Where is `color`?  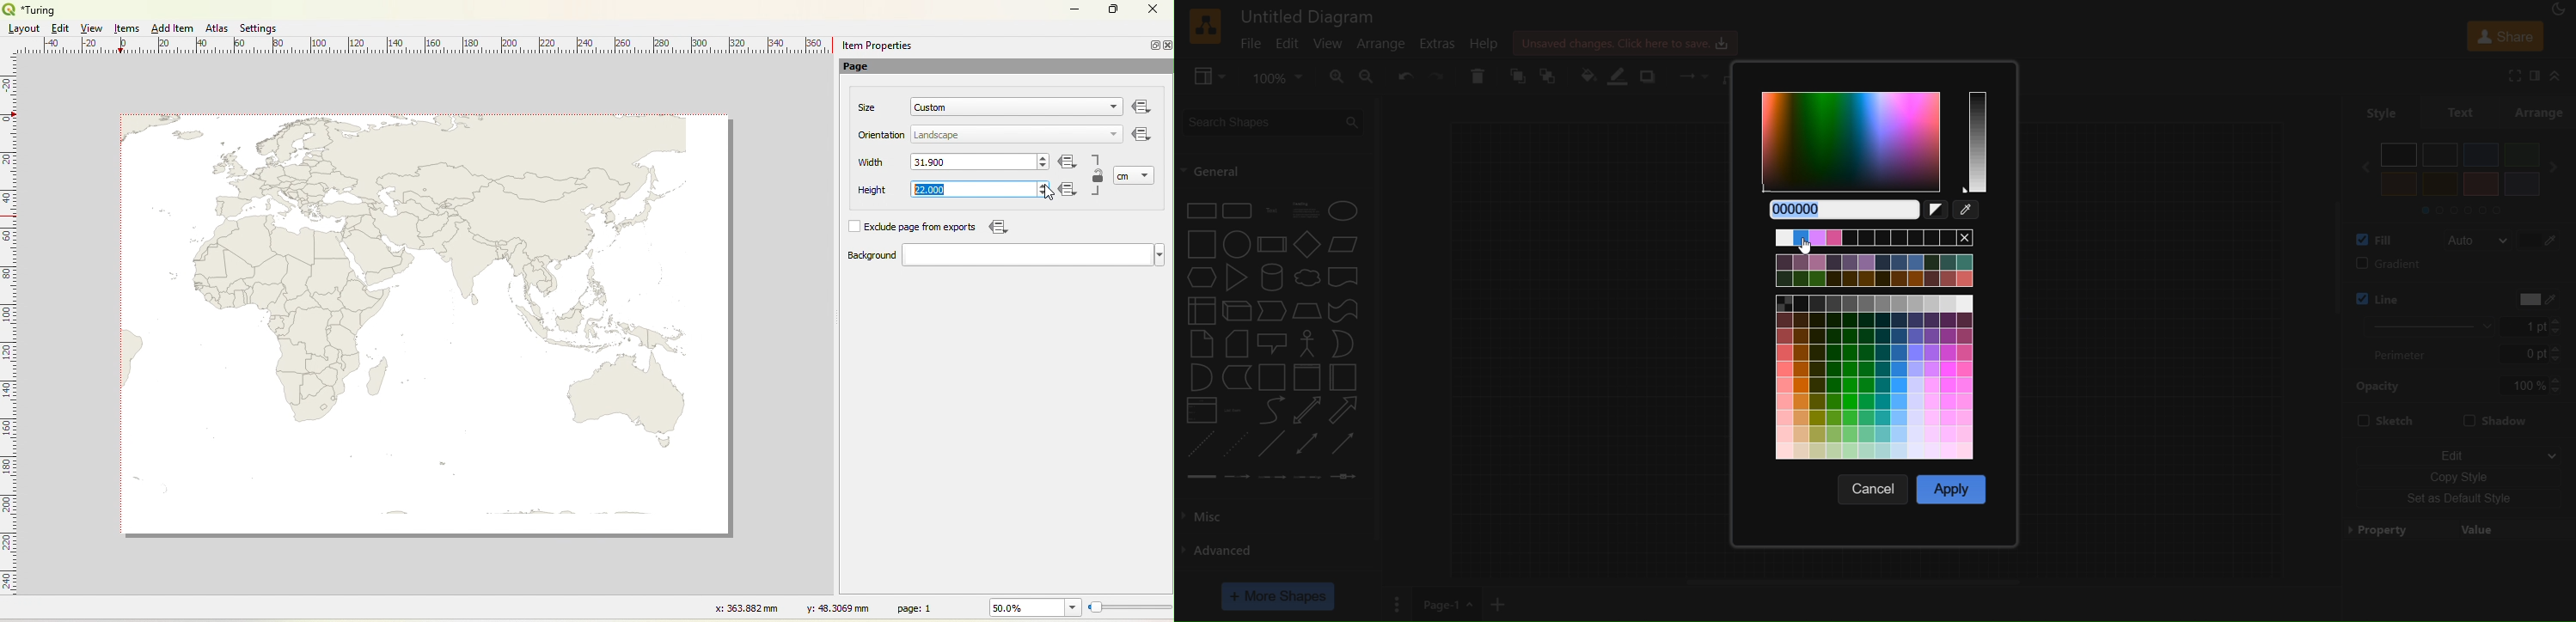
color is located at coordinates (2543, 239).